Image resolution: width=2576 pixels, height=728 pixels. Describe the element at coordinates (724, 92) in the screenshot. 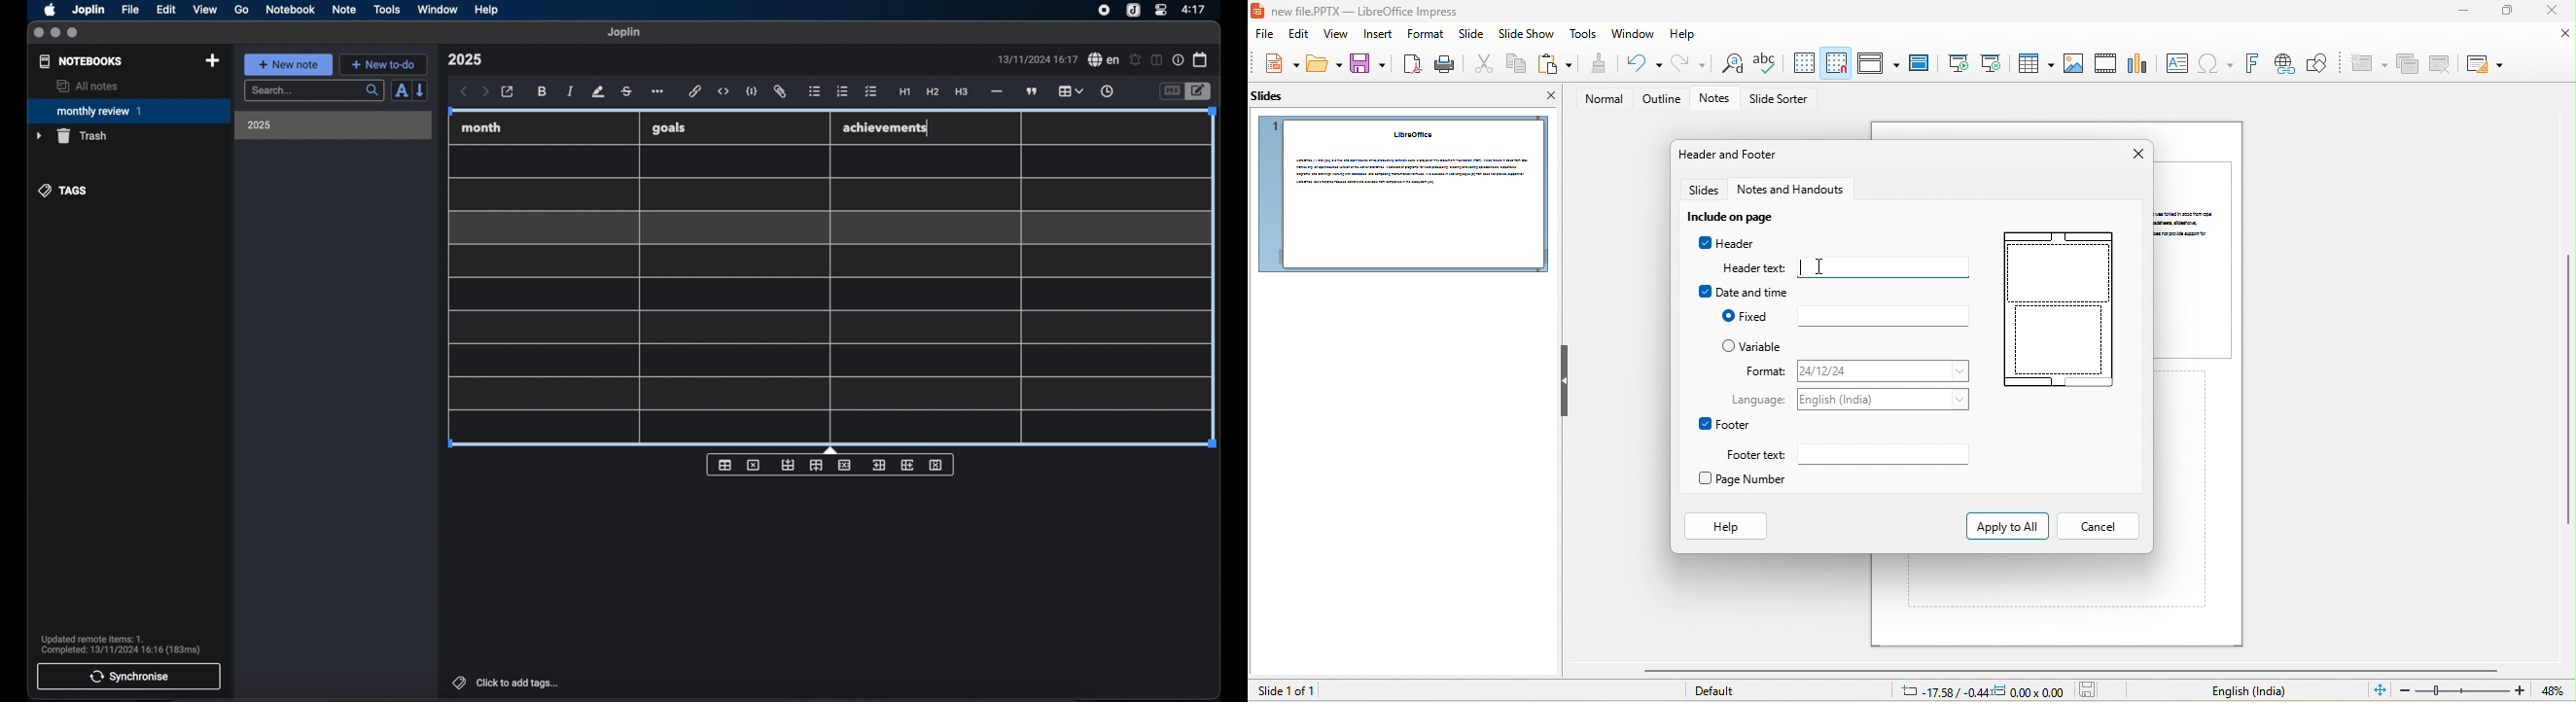

I see `inline code` at that location.